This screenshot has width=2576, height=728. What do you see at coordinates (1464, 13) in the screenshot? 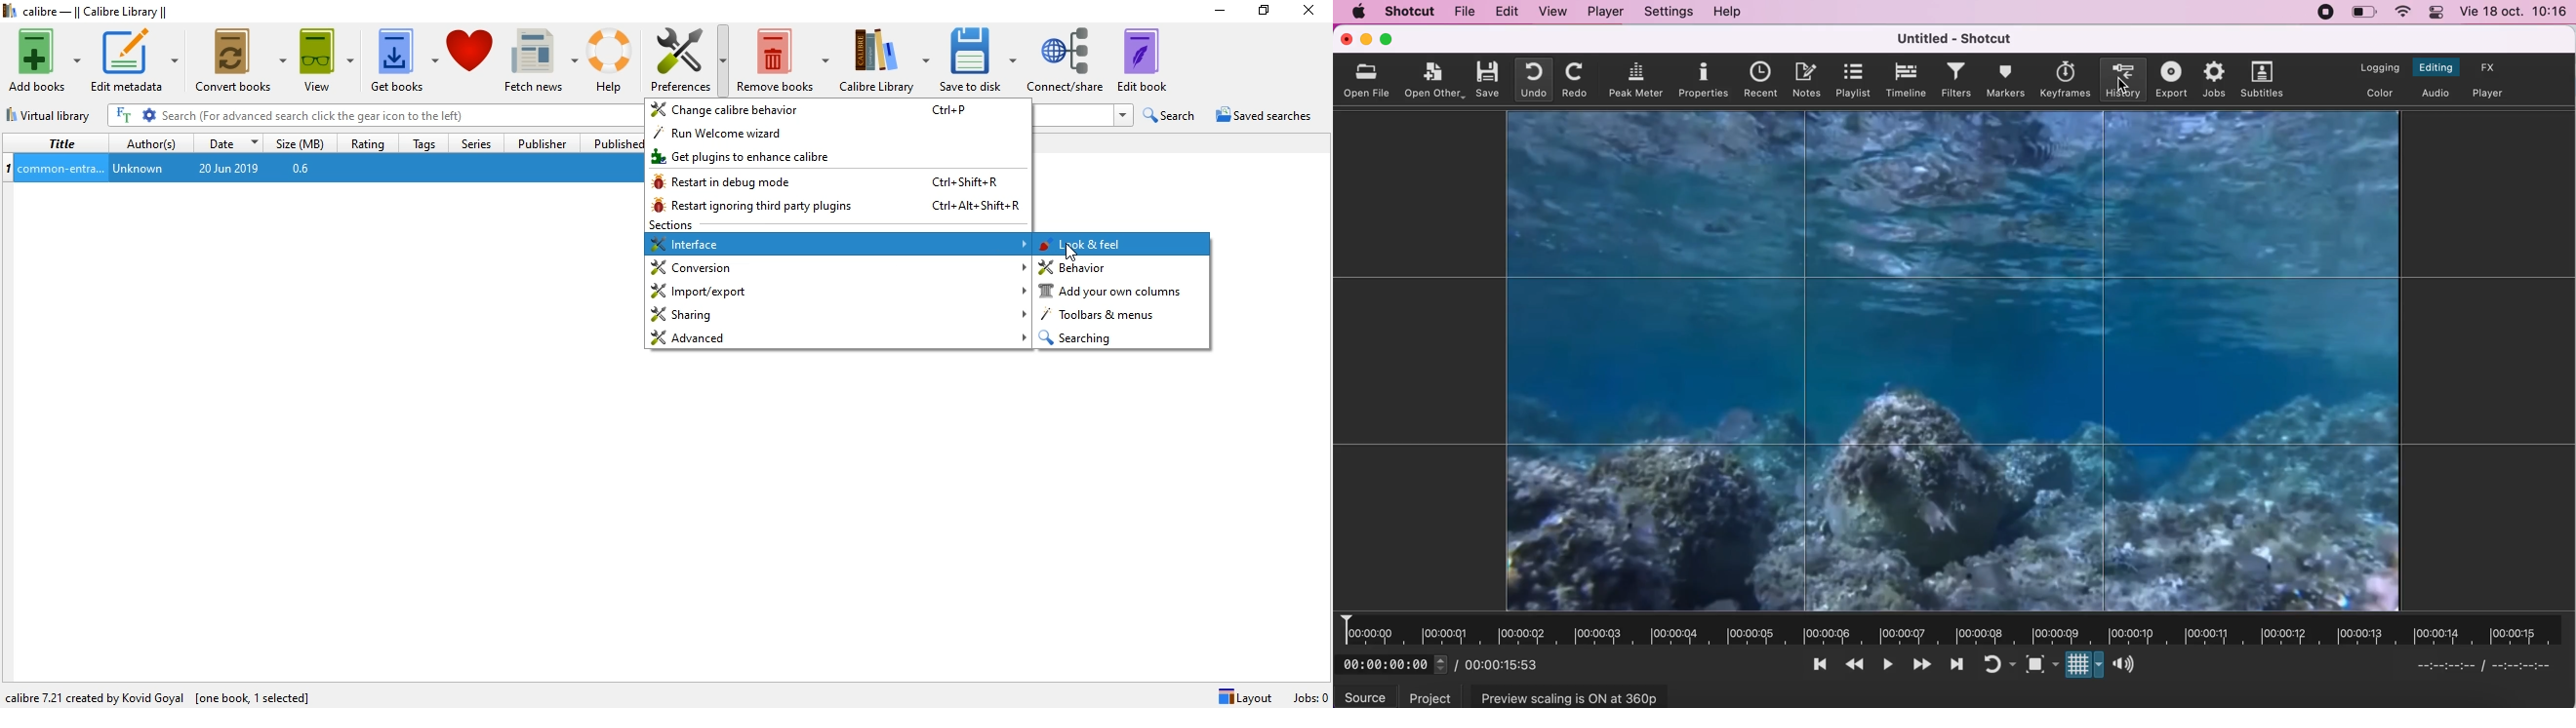
I see `file` at bounding box center [1464, 13].